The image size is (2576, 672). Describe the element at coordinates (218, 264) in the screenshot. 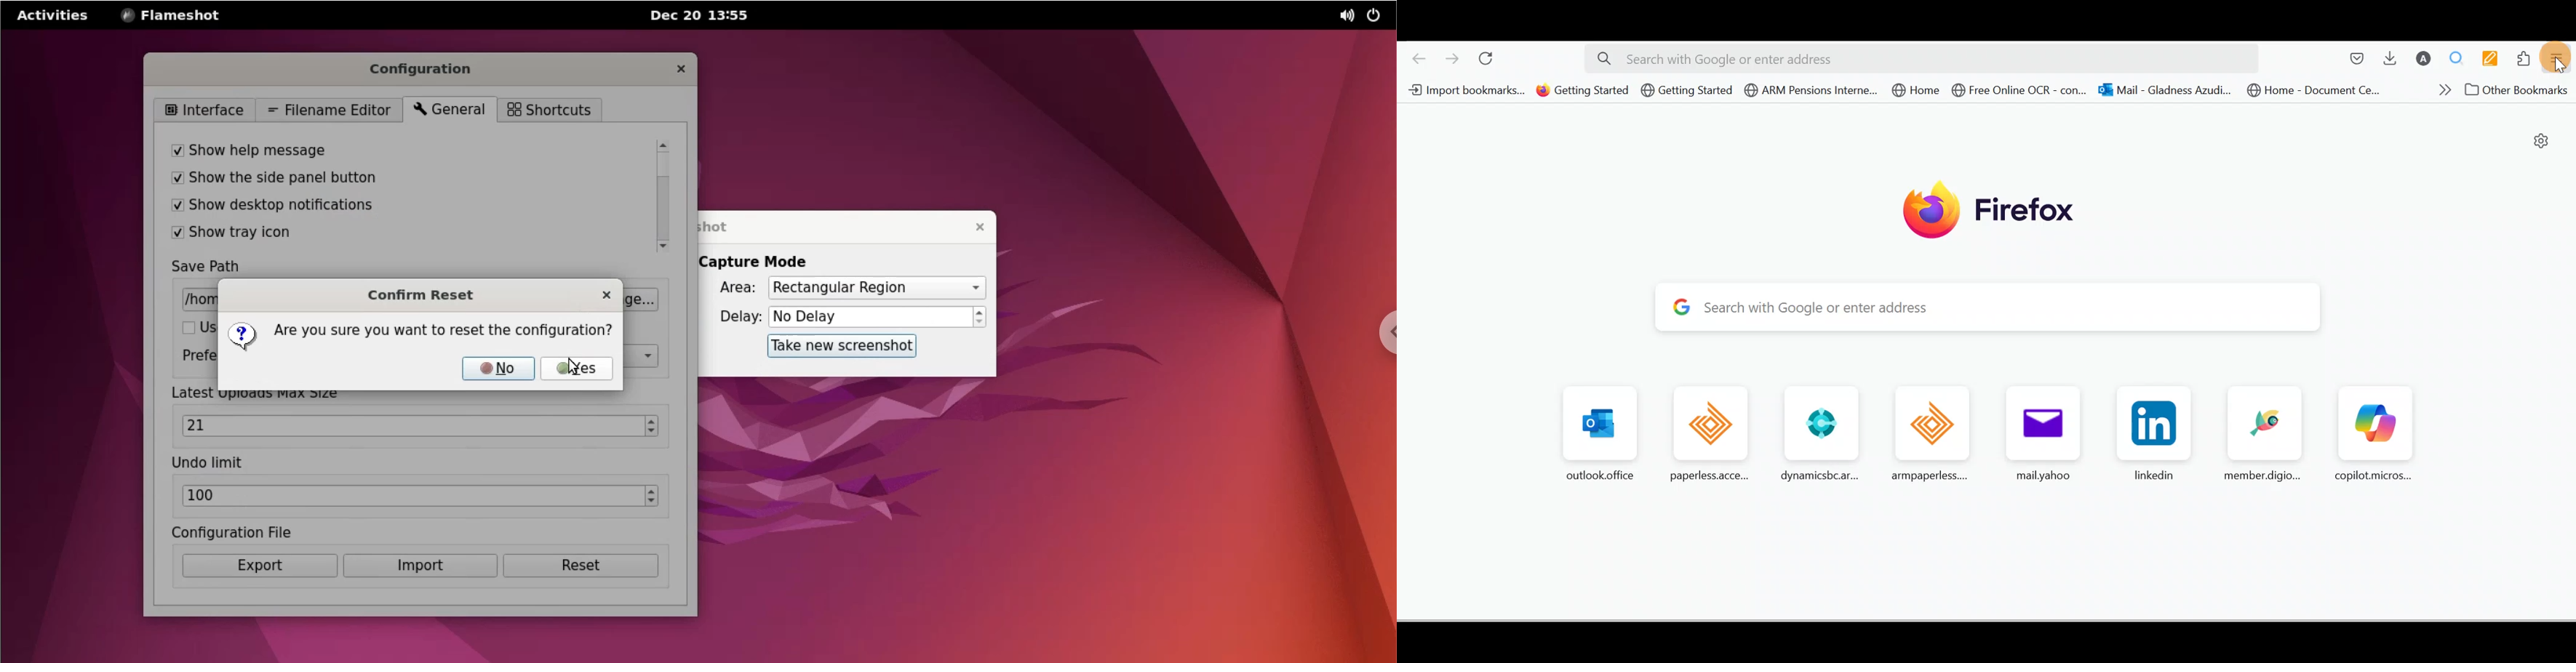

I see `save path` at that location.